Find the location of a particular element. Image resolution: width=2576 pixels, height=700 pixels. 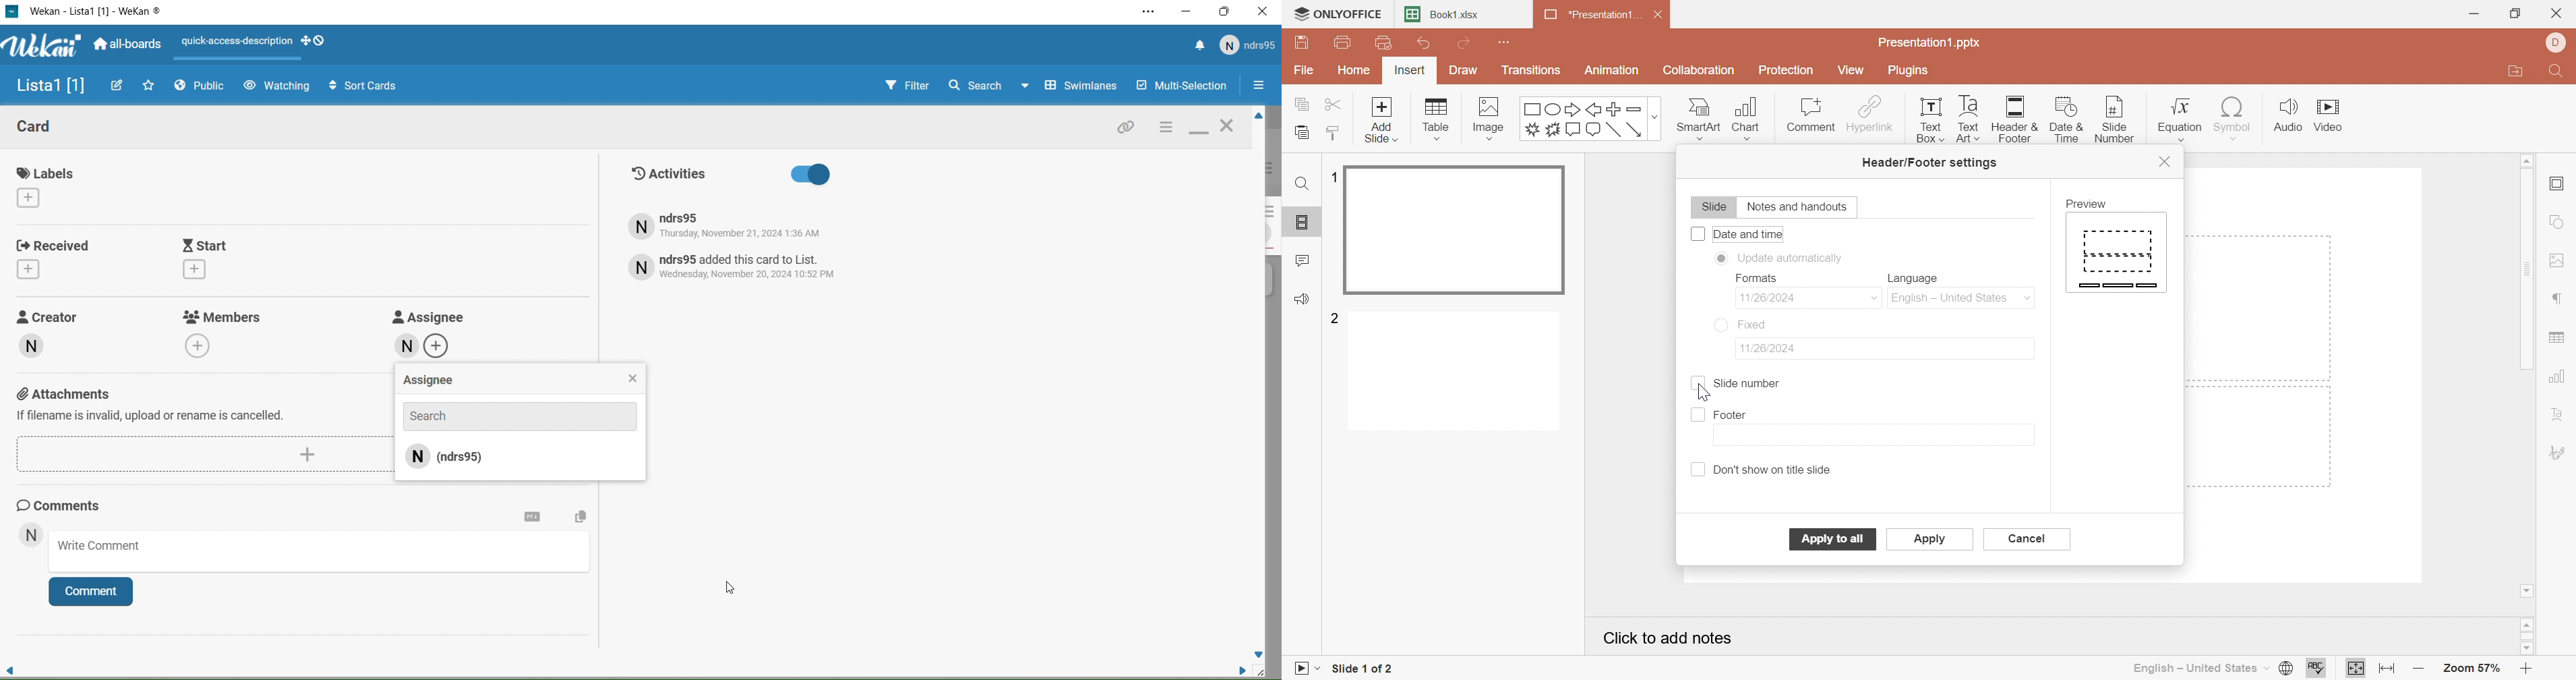

Feedback & Support is located at coordinates (1305, 300).